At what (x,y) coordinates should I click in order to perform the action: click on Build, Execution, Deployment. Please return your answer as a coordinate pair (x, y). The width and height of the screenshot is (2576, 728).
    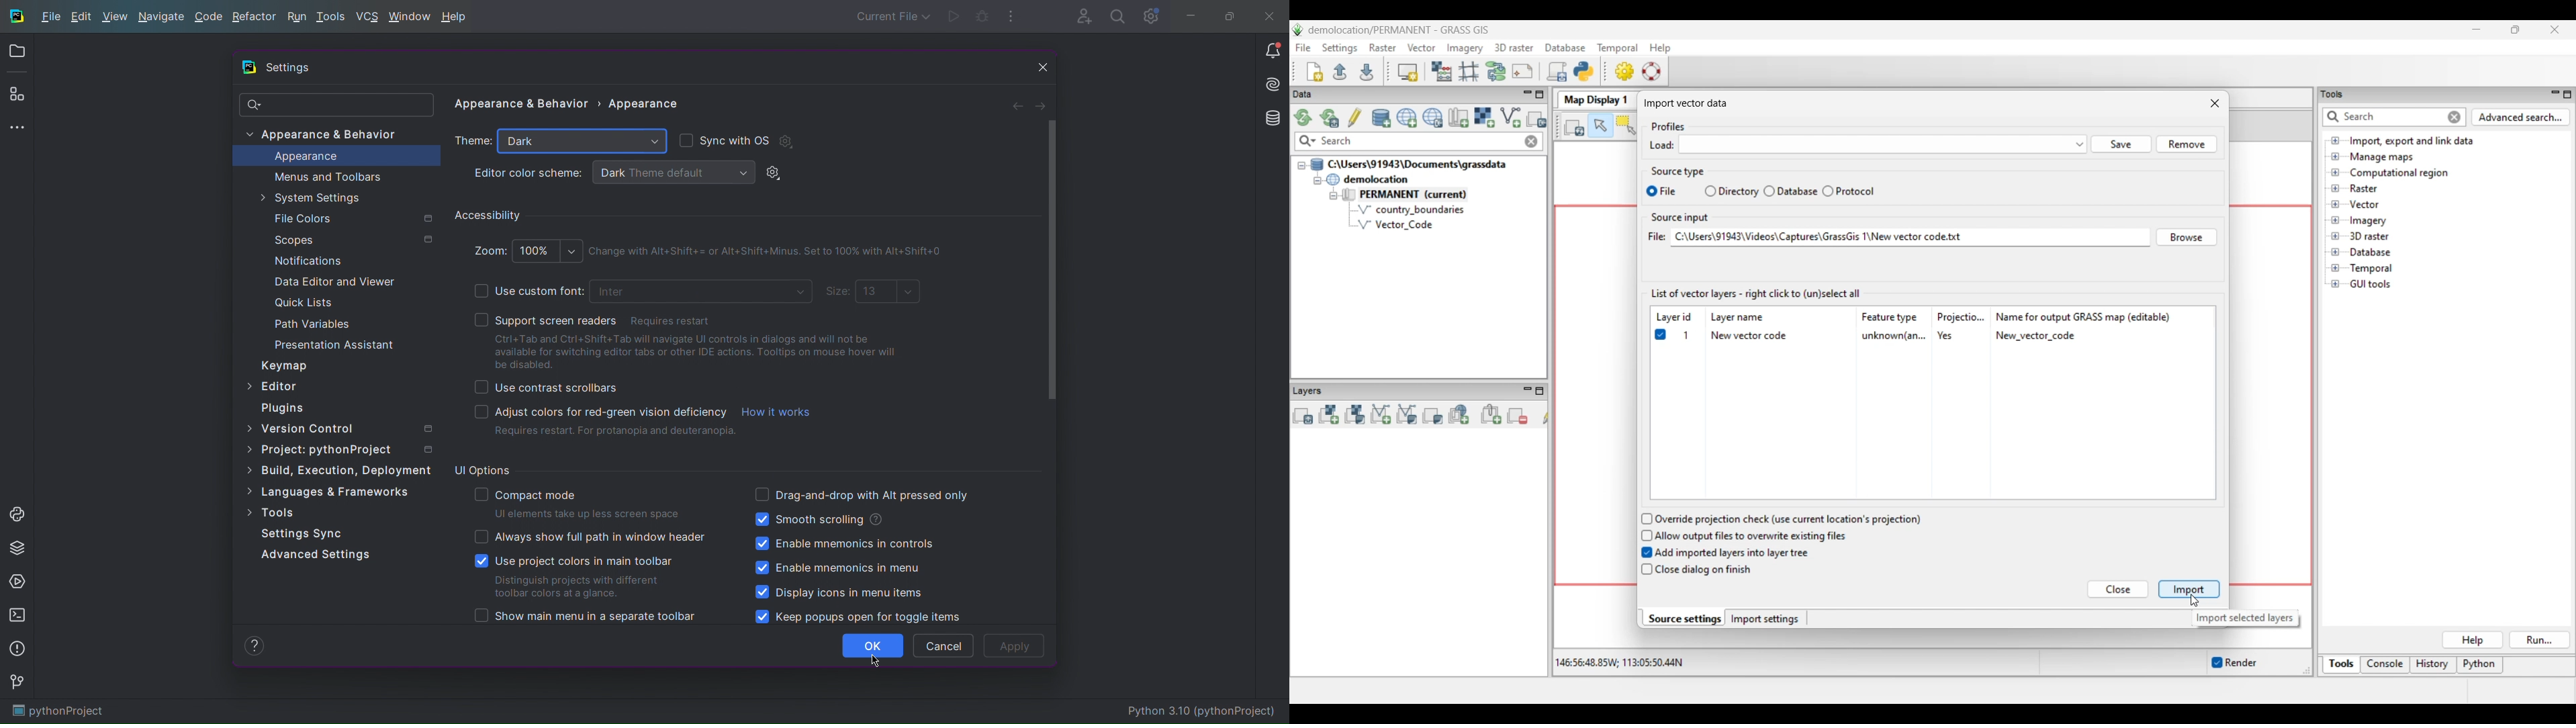
    Looking at the image, I should click on (338, 469).